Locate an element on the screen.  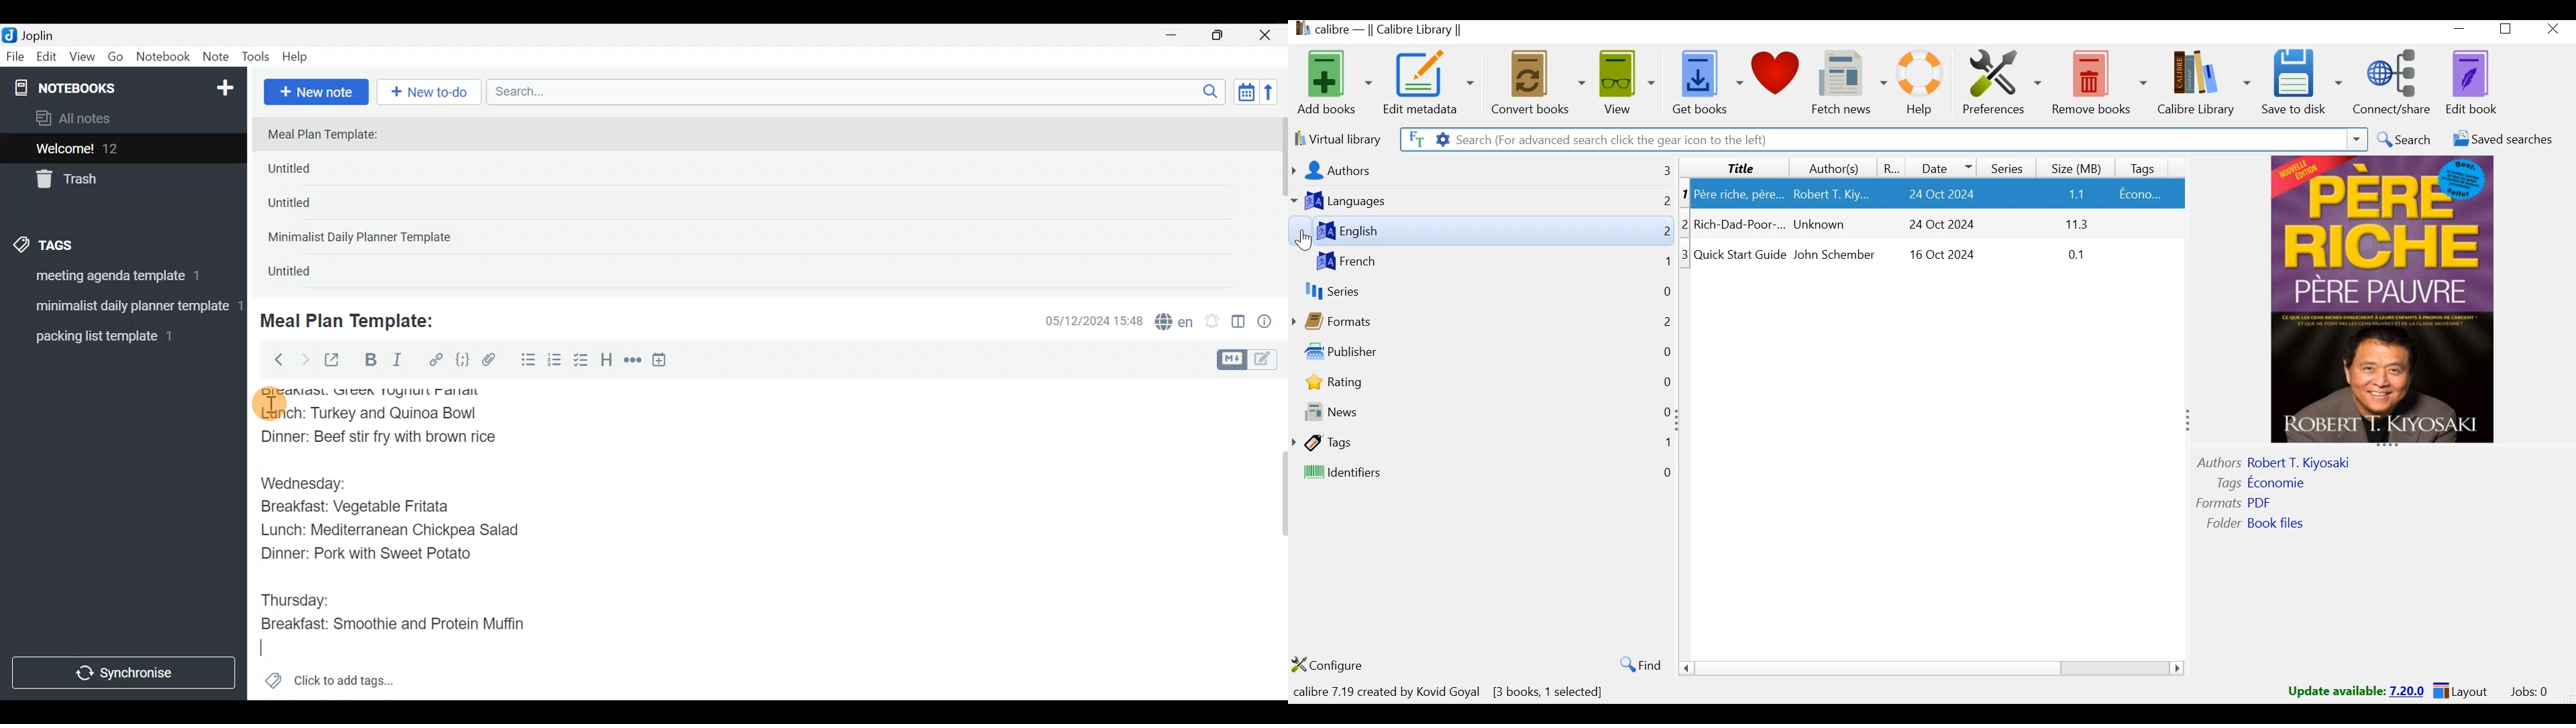
Authors is located at coordinates (1832, 168).